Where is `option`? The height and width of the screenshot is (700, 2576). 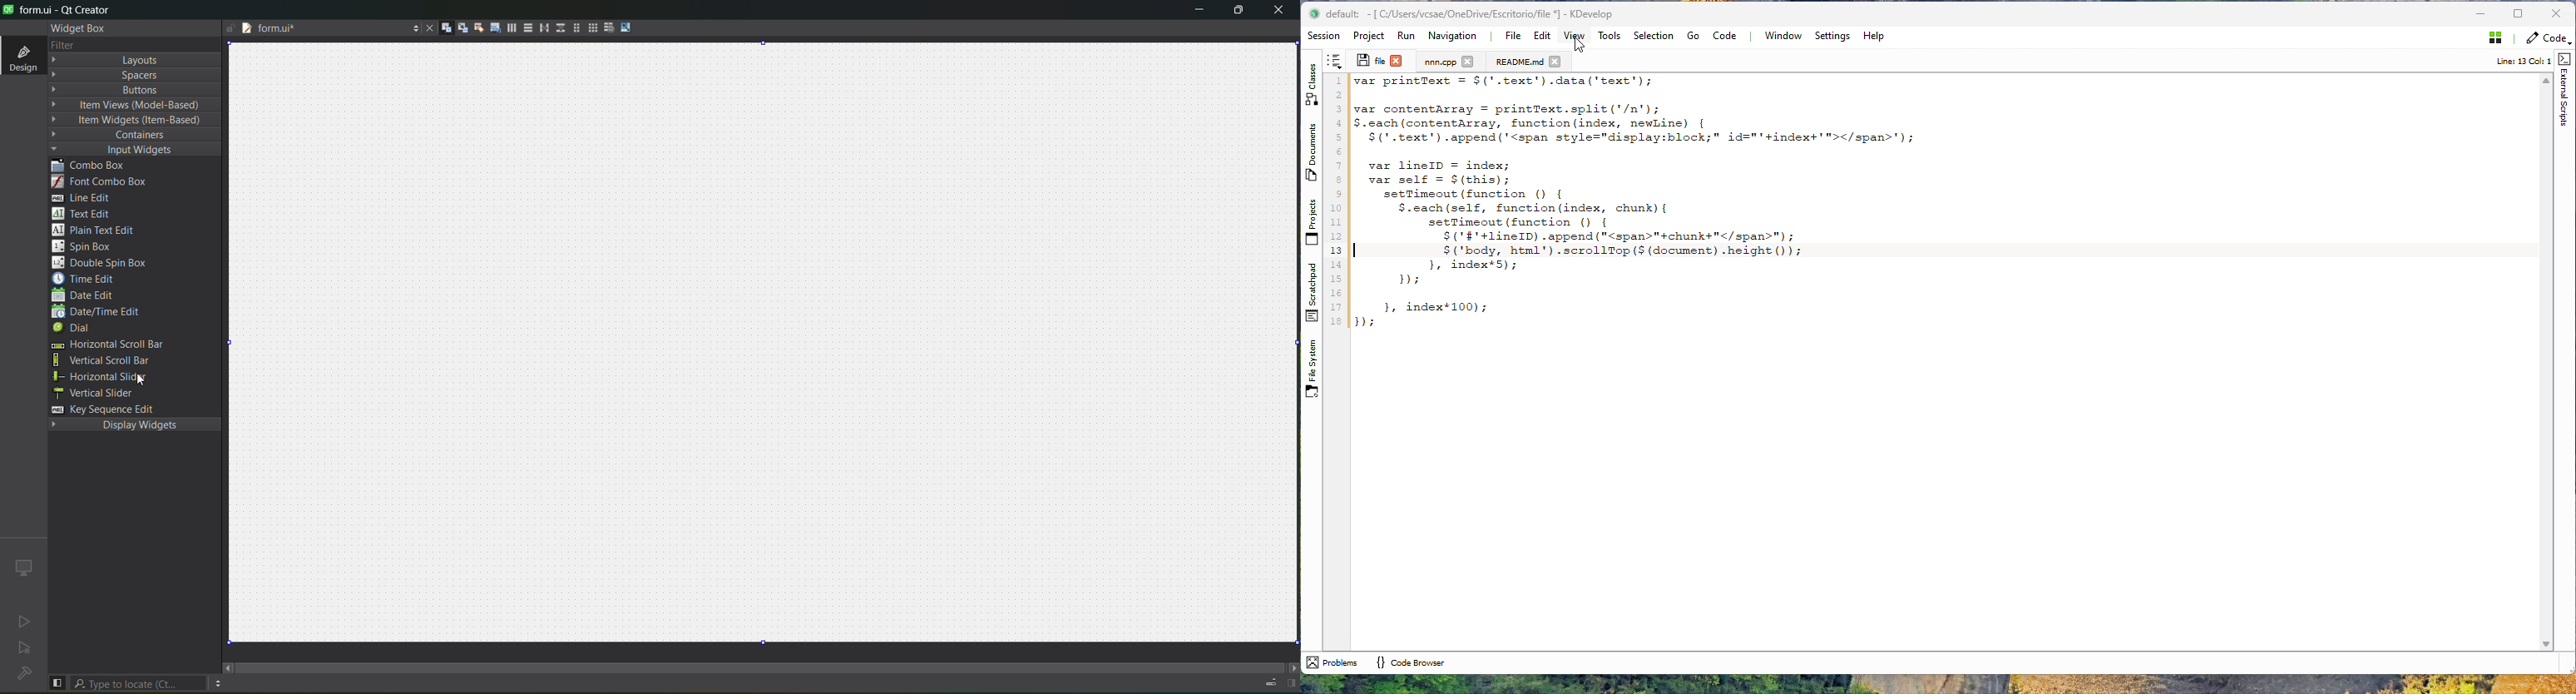 option is located at coordinates (219, 684).